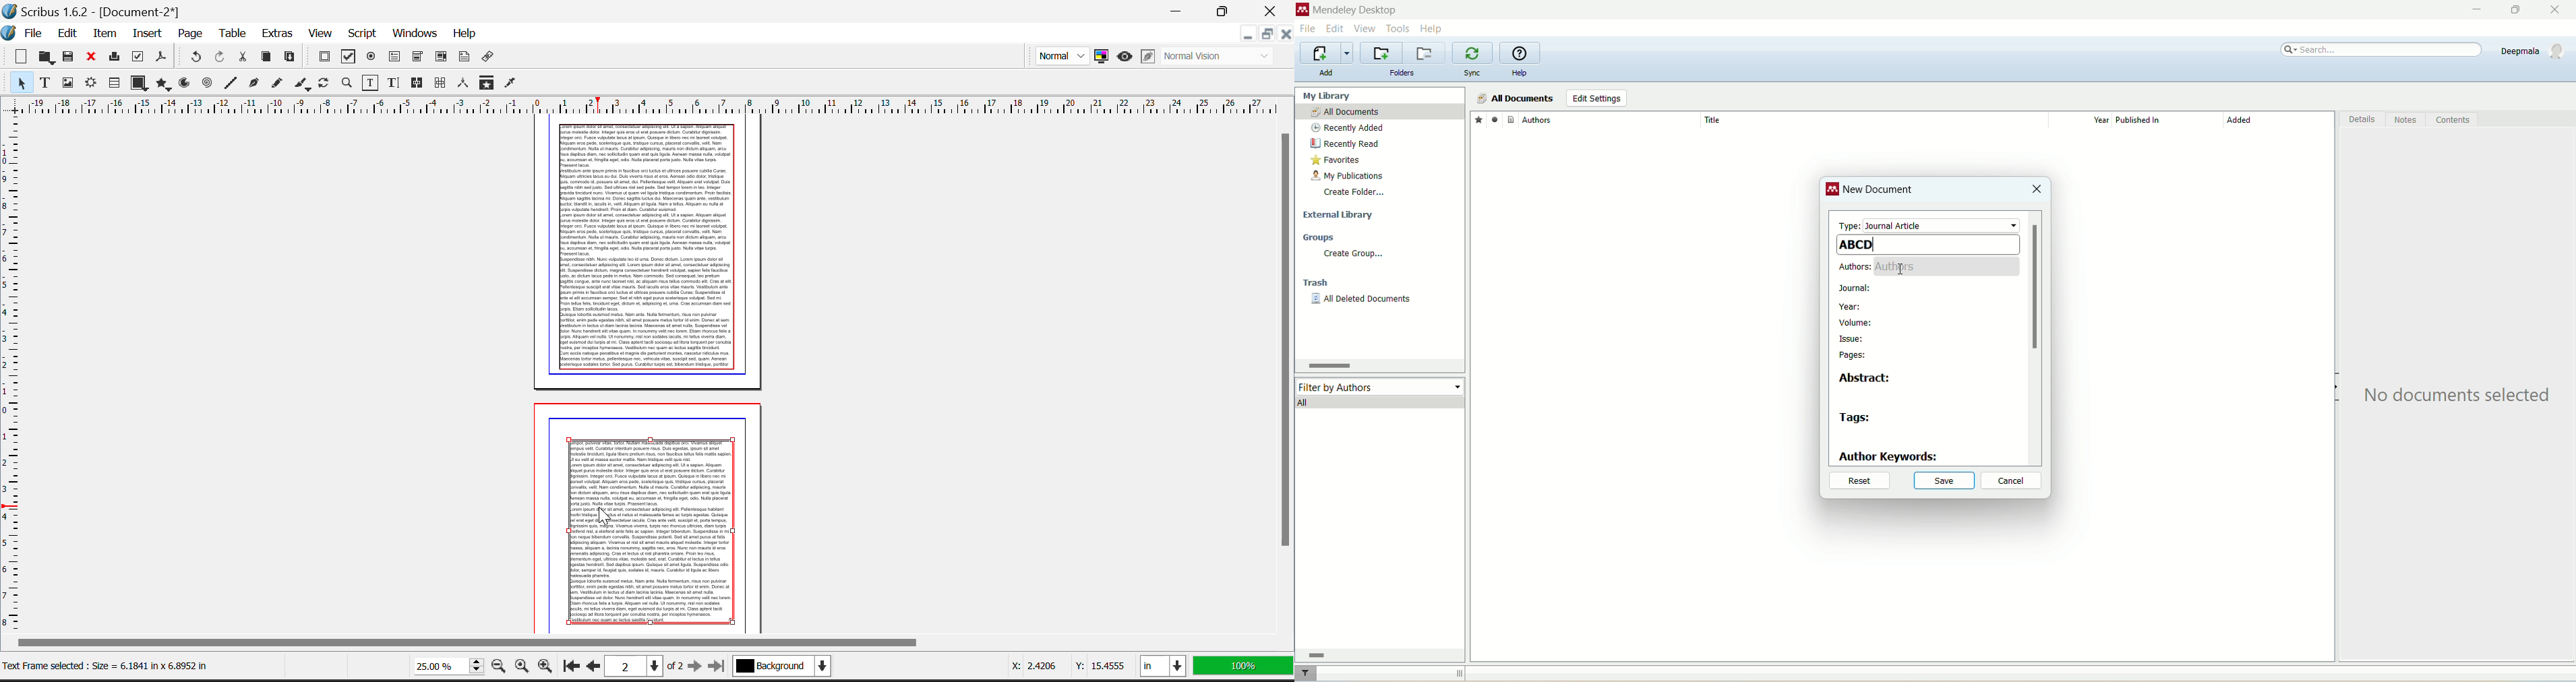  What do you see at coordinates (442, 83) in the screenshot?
I see `Delink Text Frames` at bounding box center [442, 83].